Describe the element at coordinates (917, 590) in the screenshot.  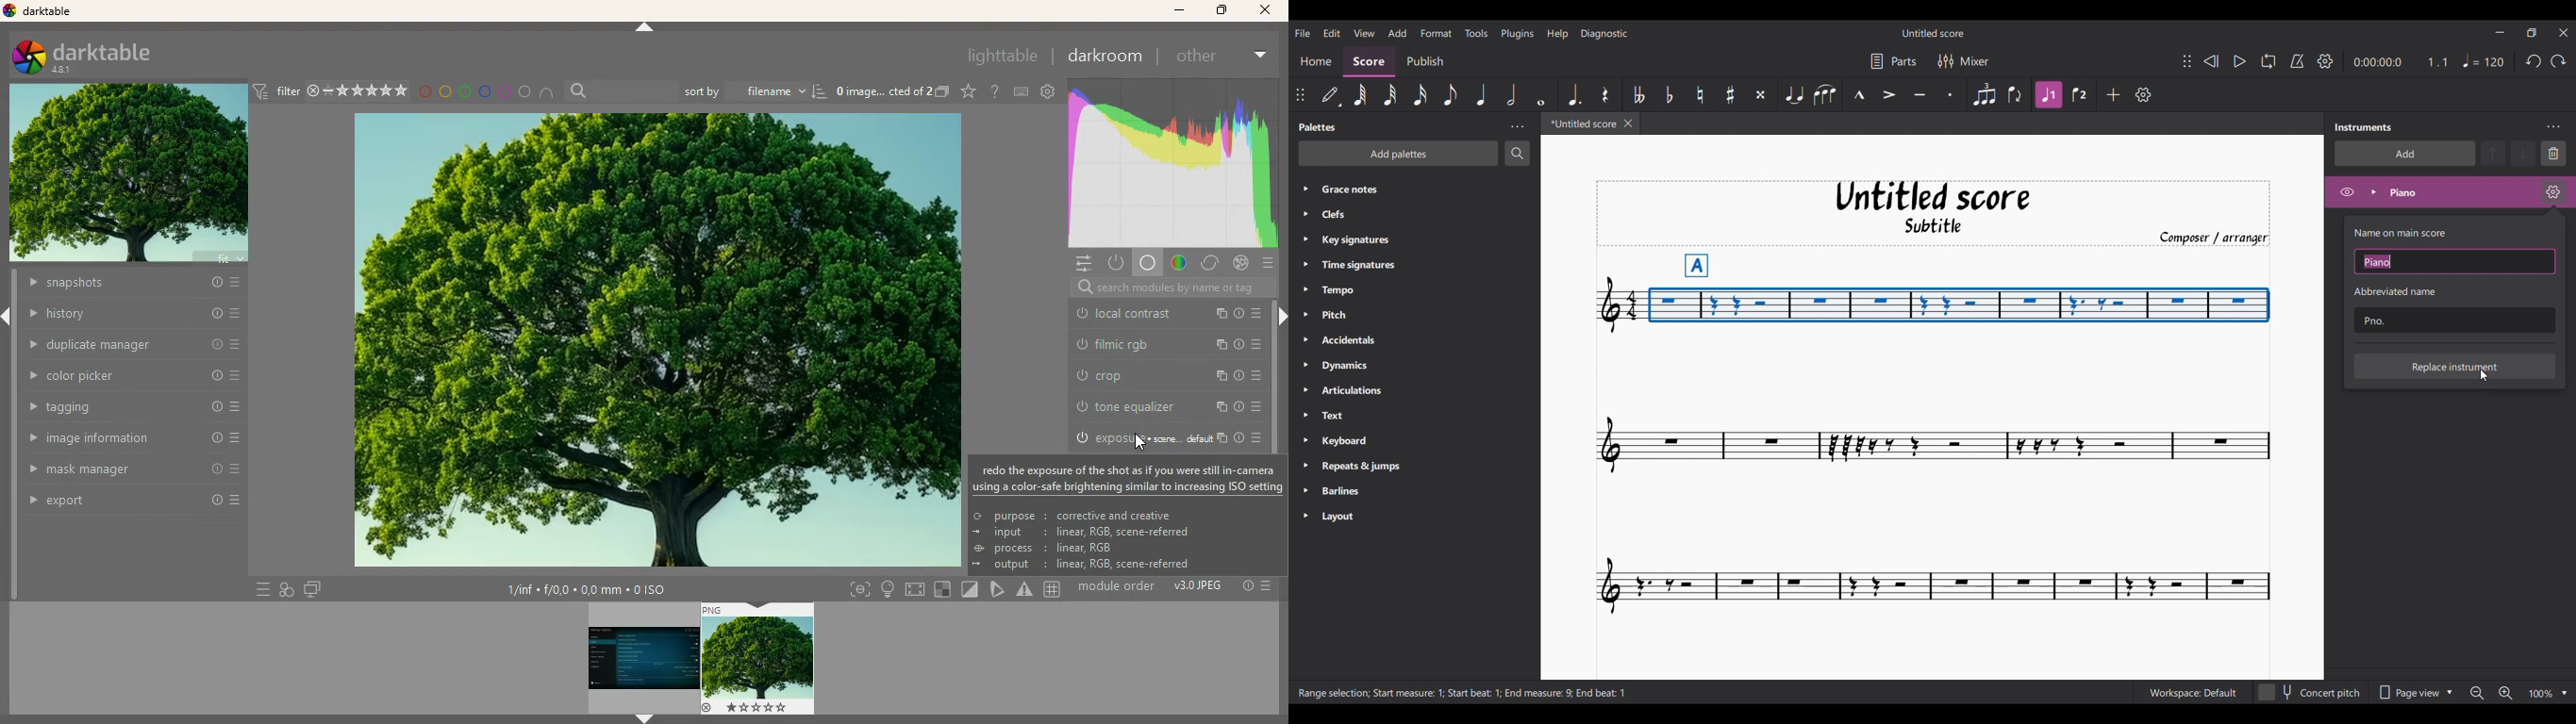
I see `screen` at that location.